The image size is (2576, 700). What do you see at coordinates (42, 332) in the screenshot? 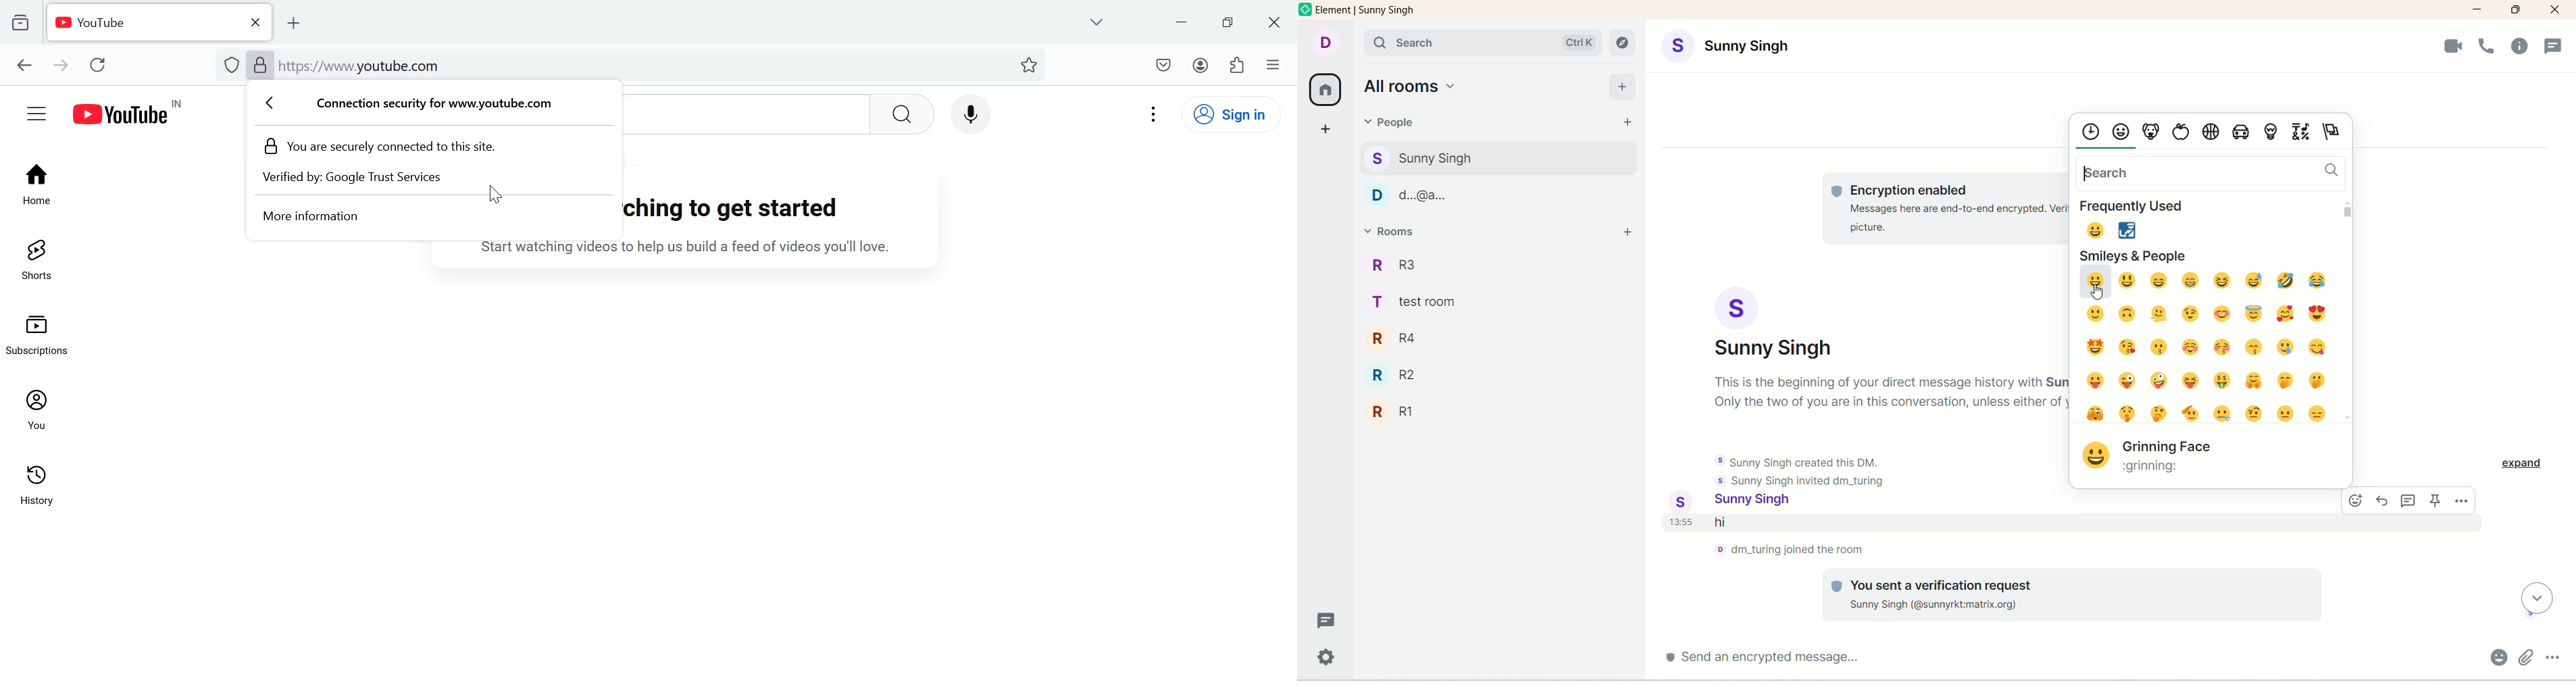
I see `Subscriptions` at bounding box center [42, 332].